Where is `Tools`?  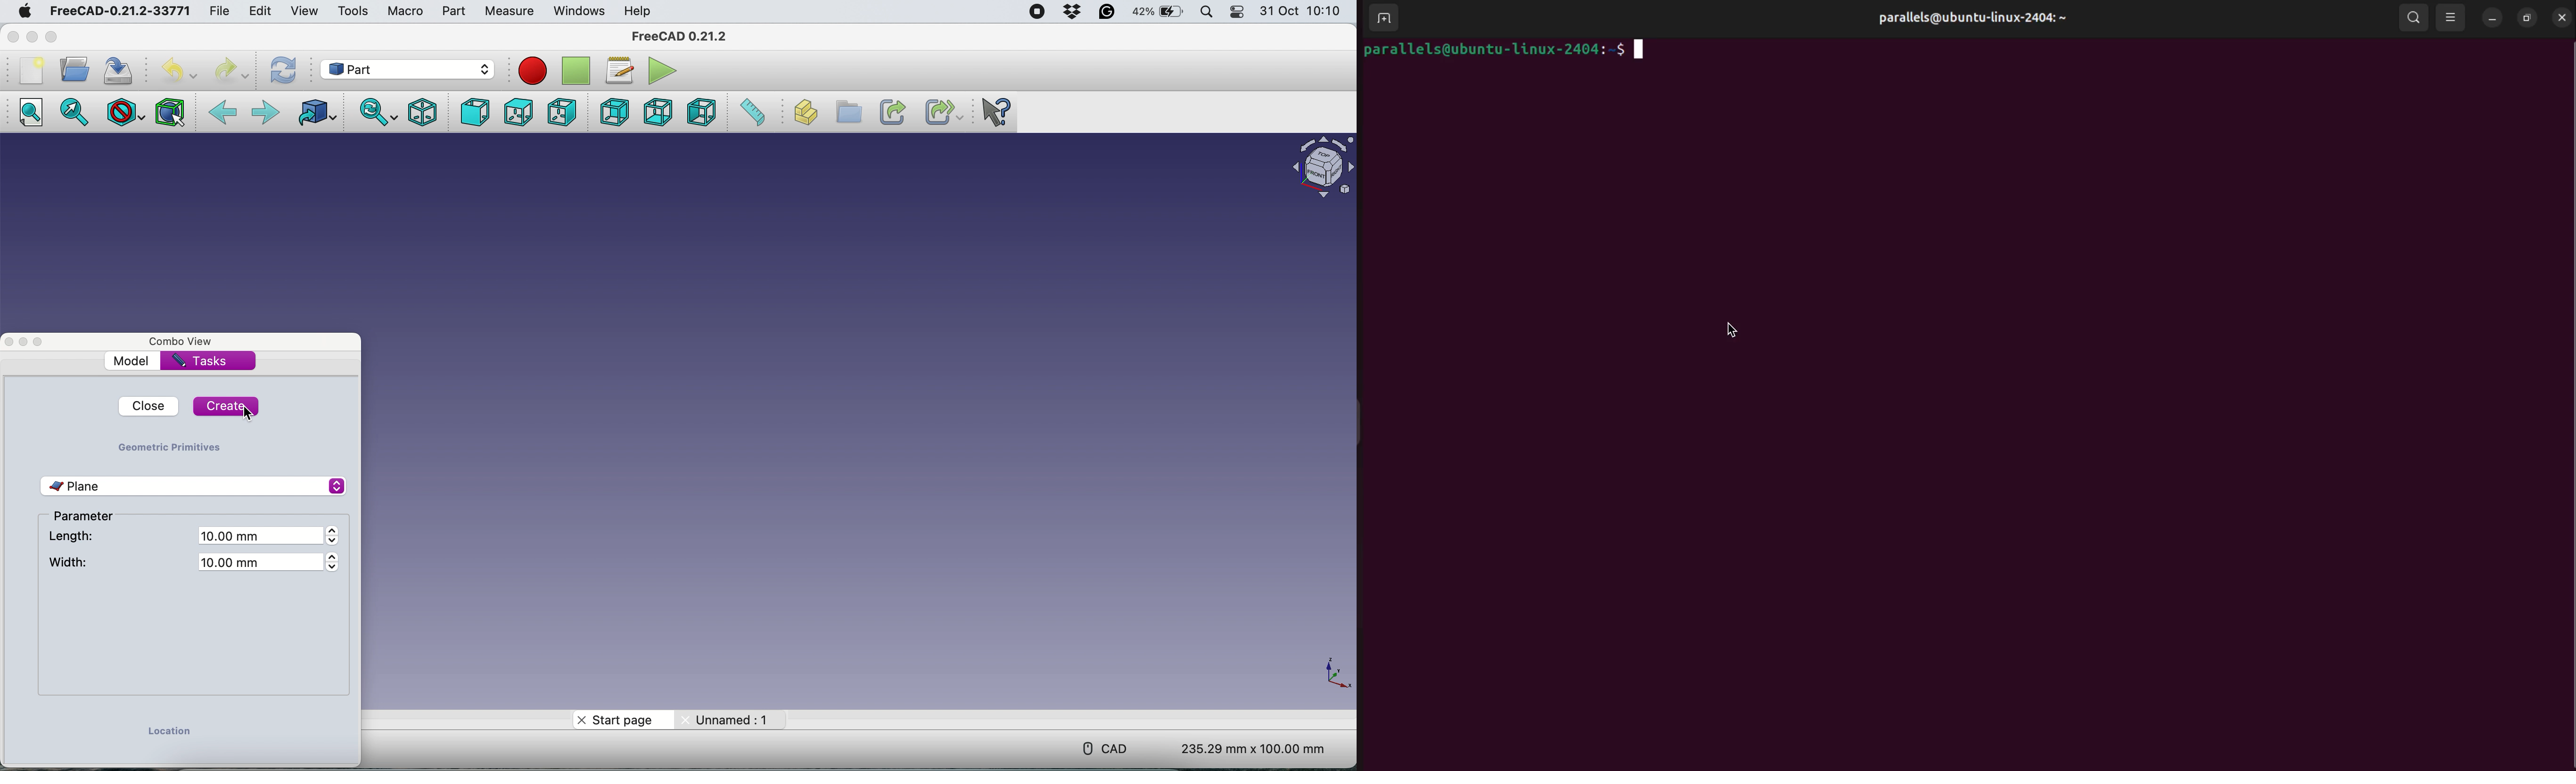 Tools is located at coordinates (354, 11).